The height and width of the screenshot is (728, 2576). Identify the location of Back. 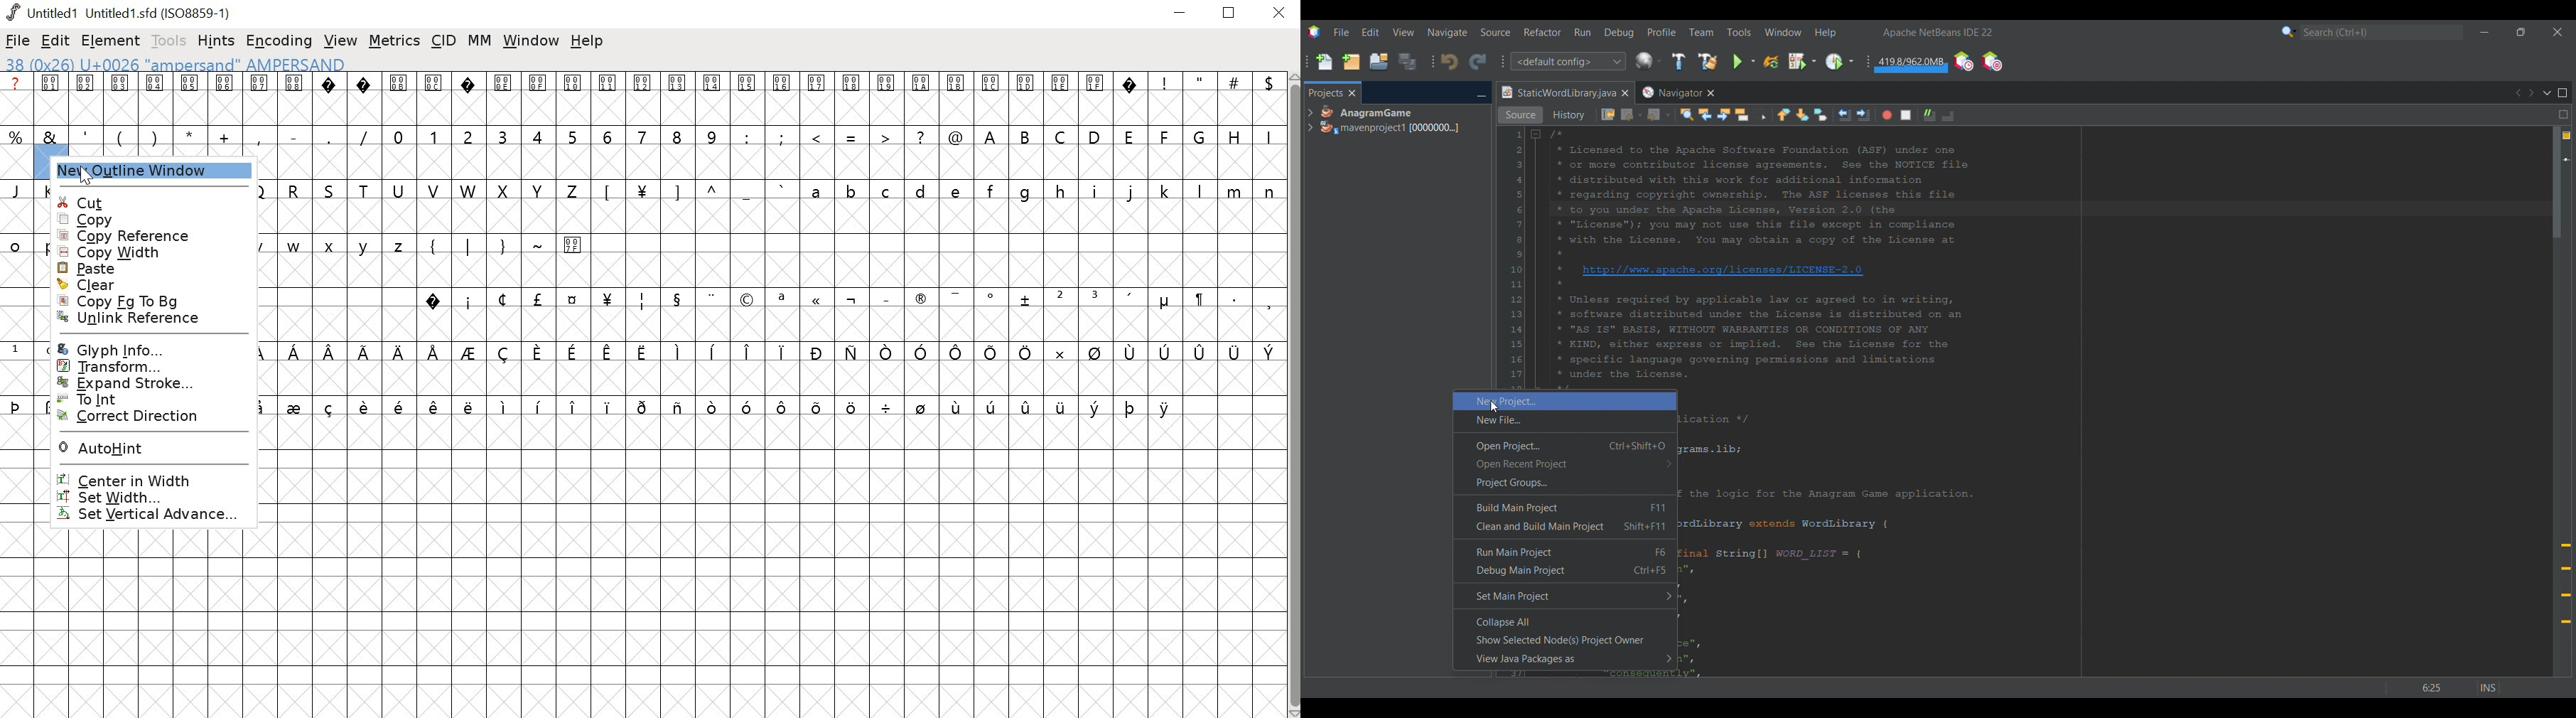
(1632, 115).